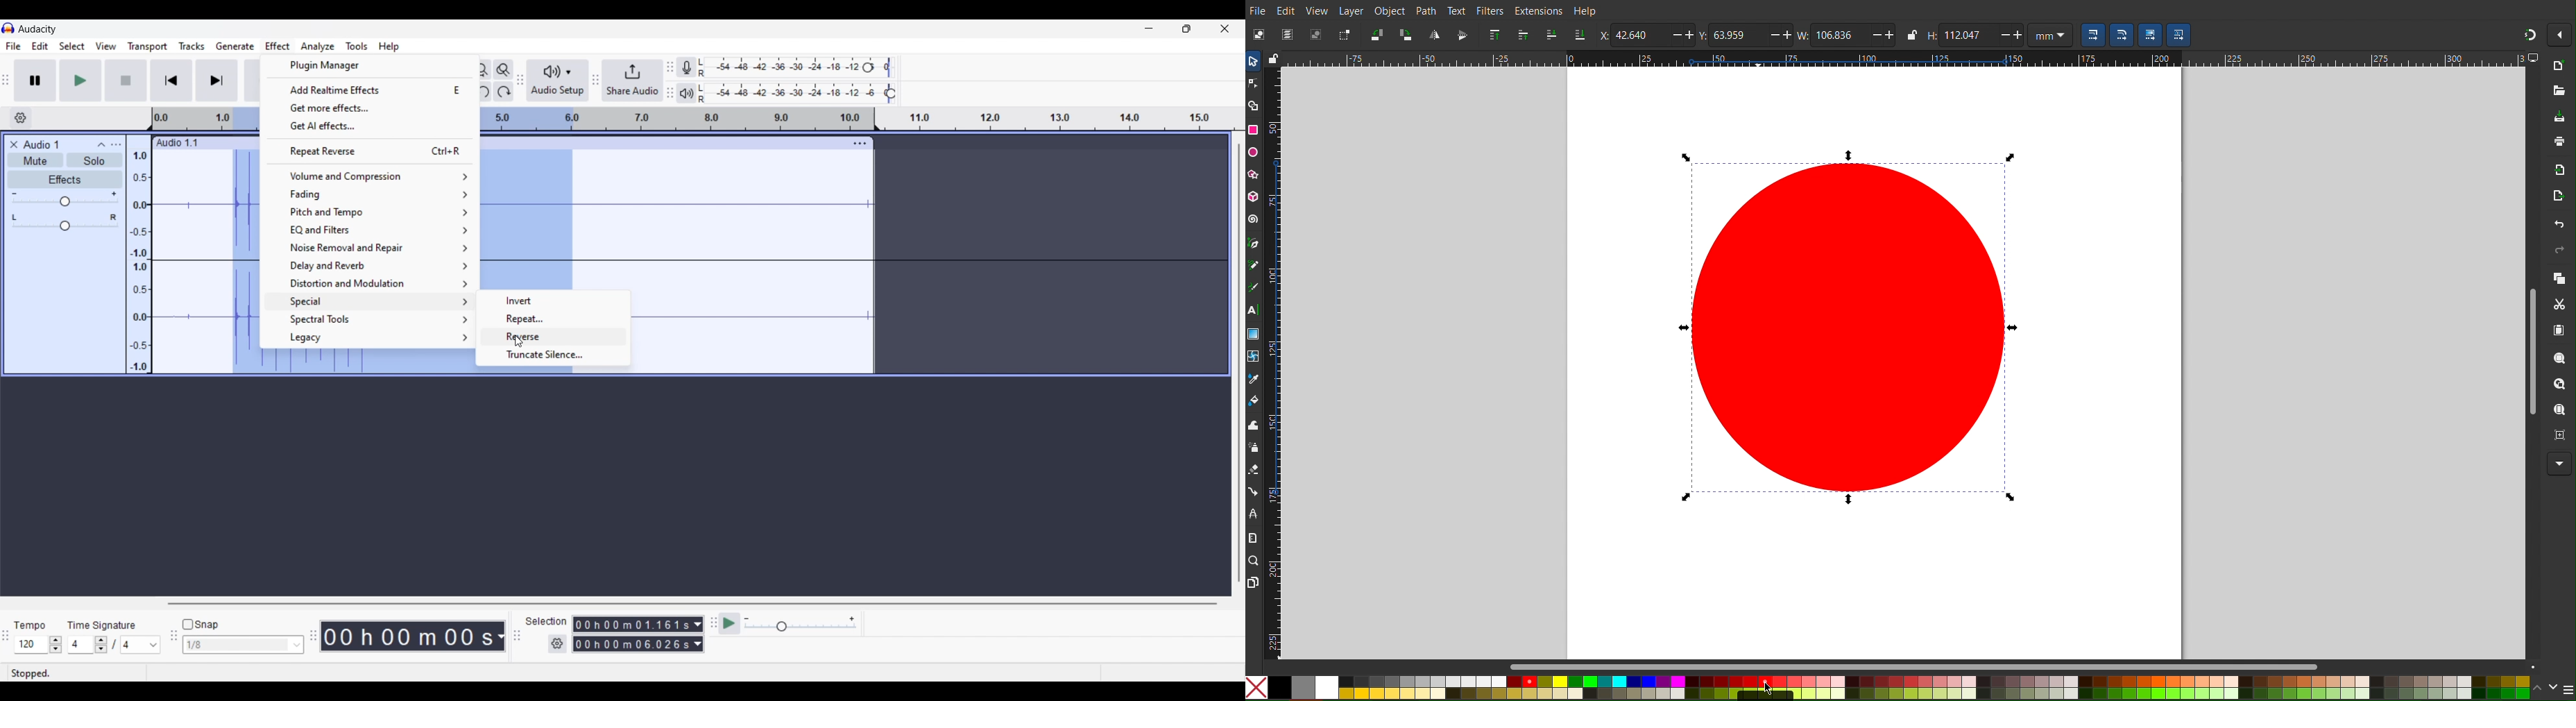 Image resolution: width=2576 pixels, height=728 pixels. What do you see at coordinates (697, 635) in the screenshot?
I see `Measurement options of selection duration` at bounding box center [697, 635].